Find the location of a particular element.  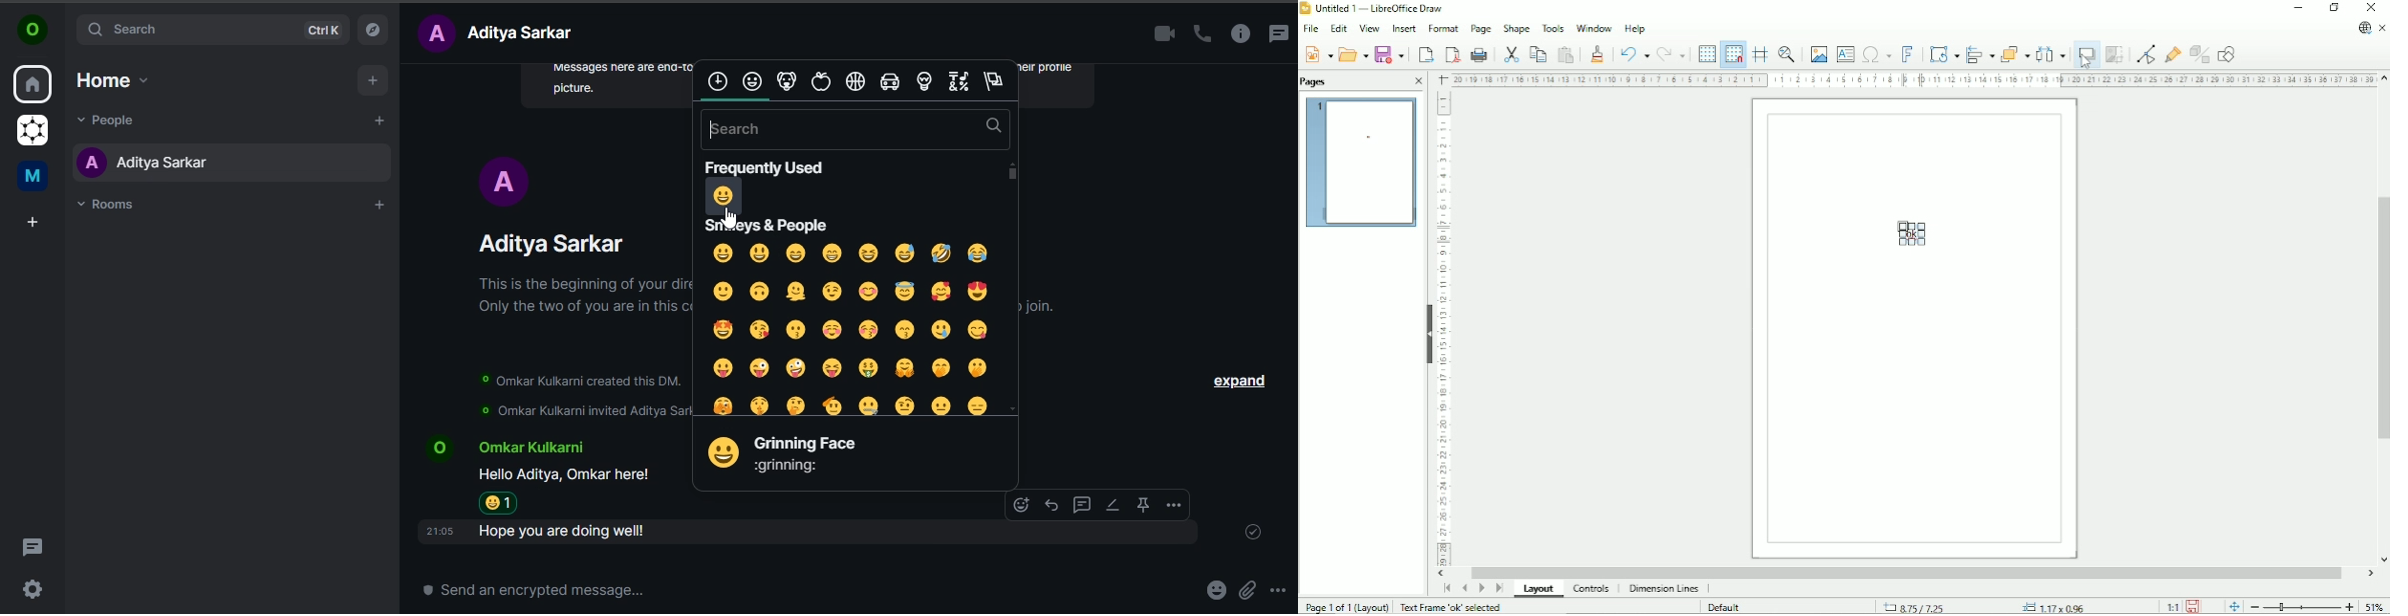

text is located at coordinates (501, 33).